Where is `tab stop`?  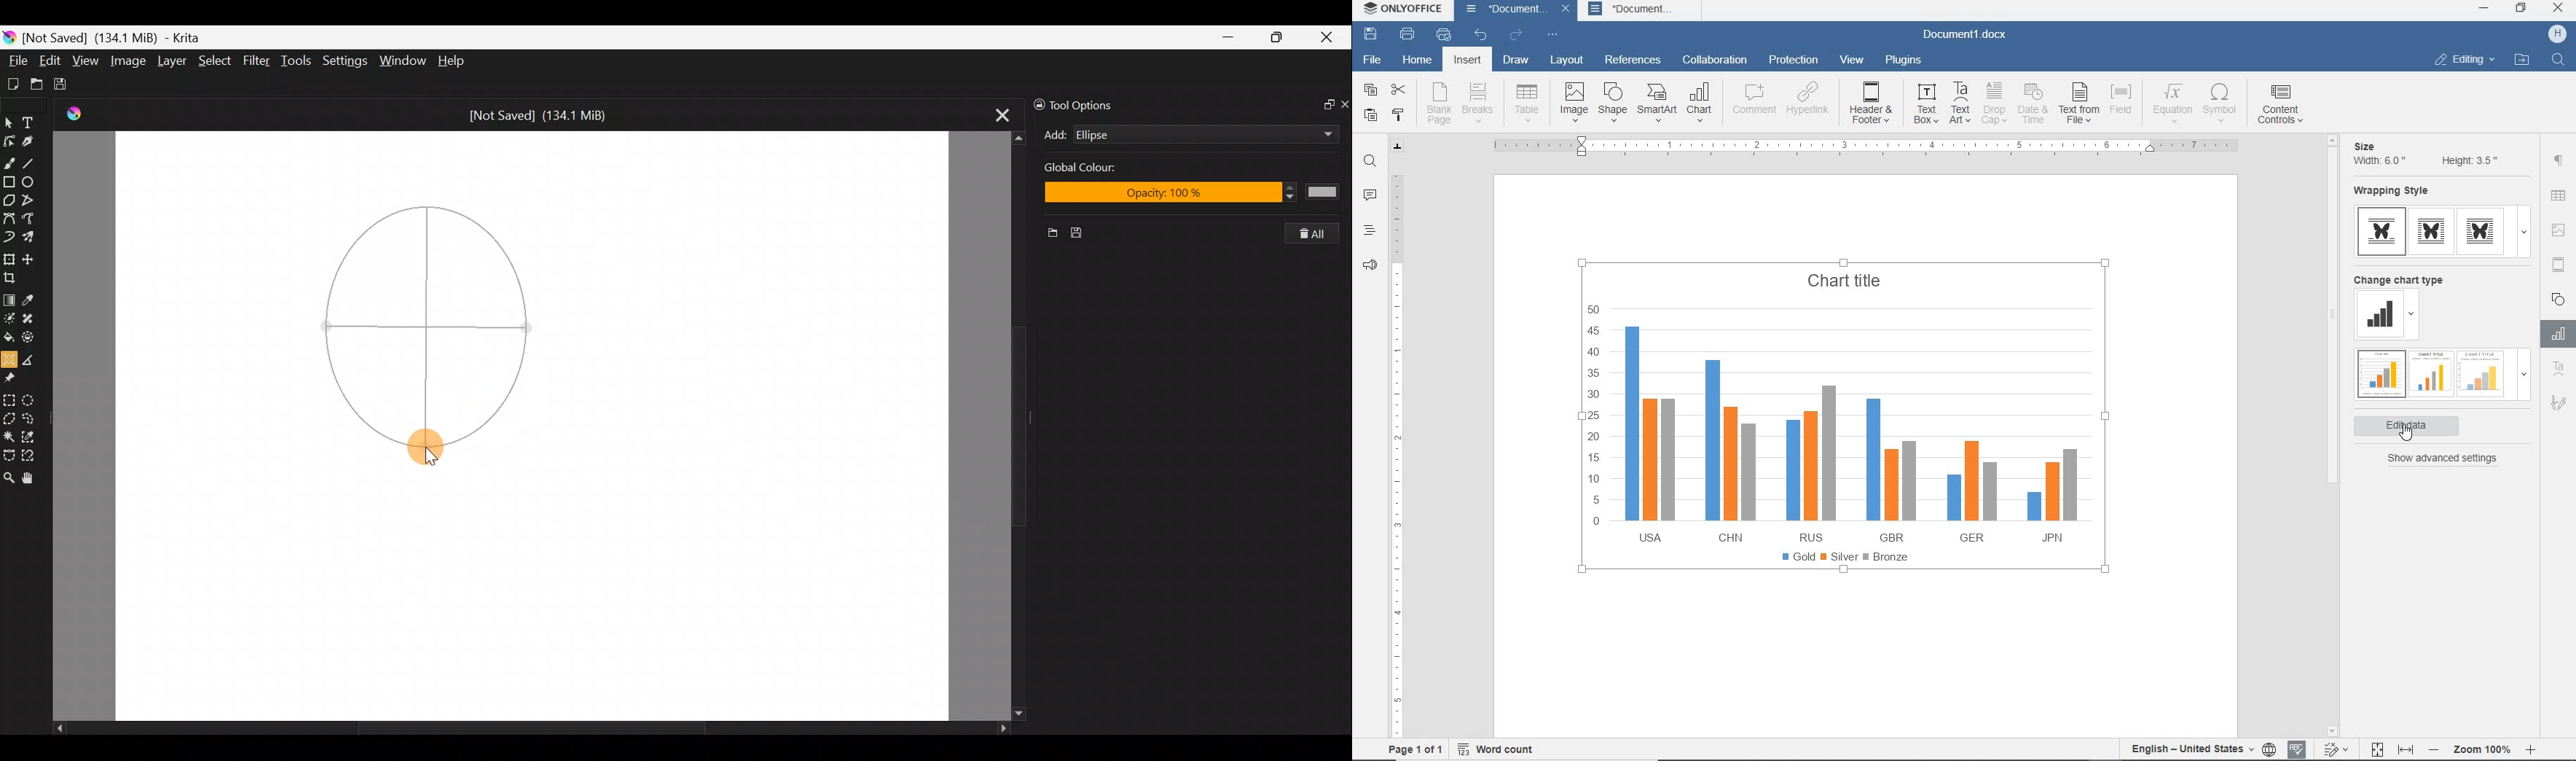 tab stop is located at coordinates (1398, 146).